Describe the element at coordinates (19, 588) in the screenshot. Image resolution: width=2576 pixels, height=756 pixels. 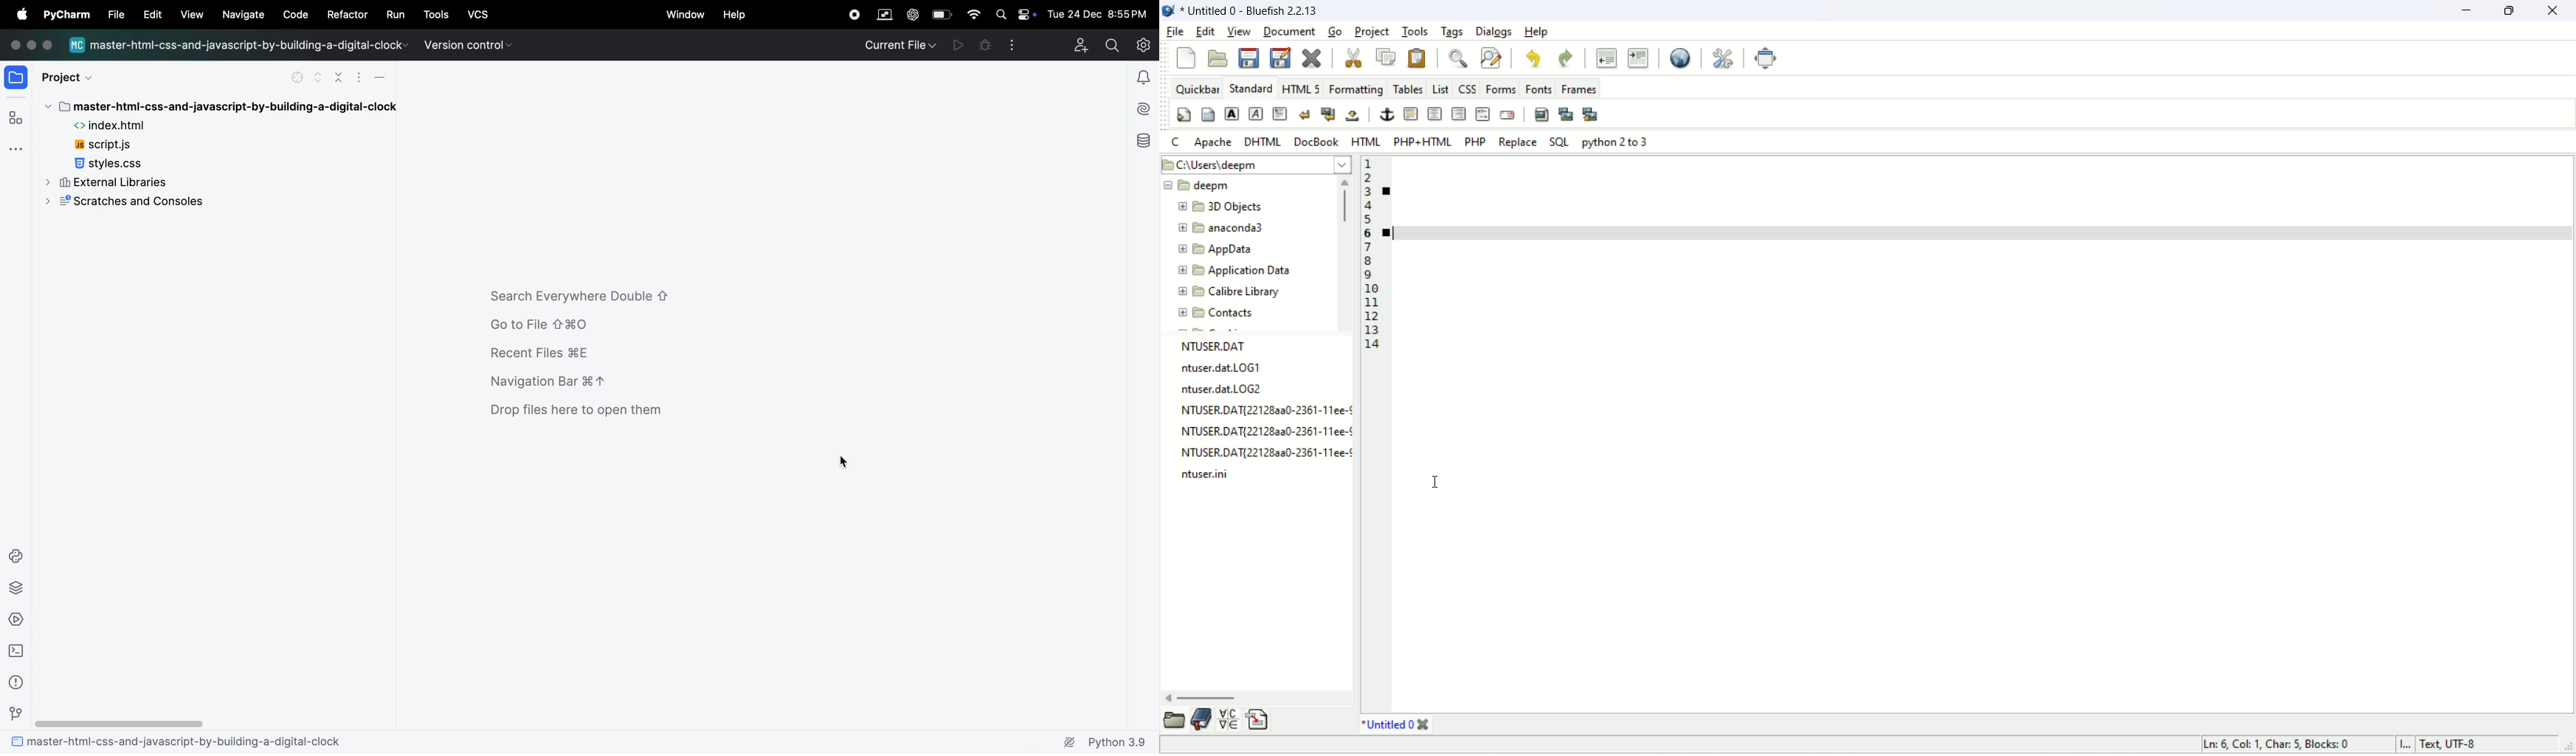
I see `python packages` at that location.